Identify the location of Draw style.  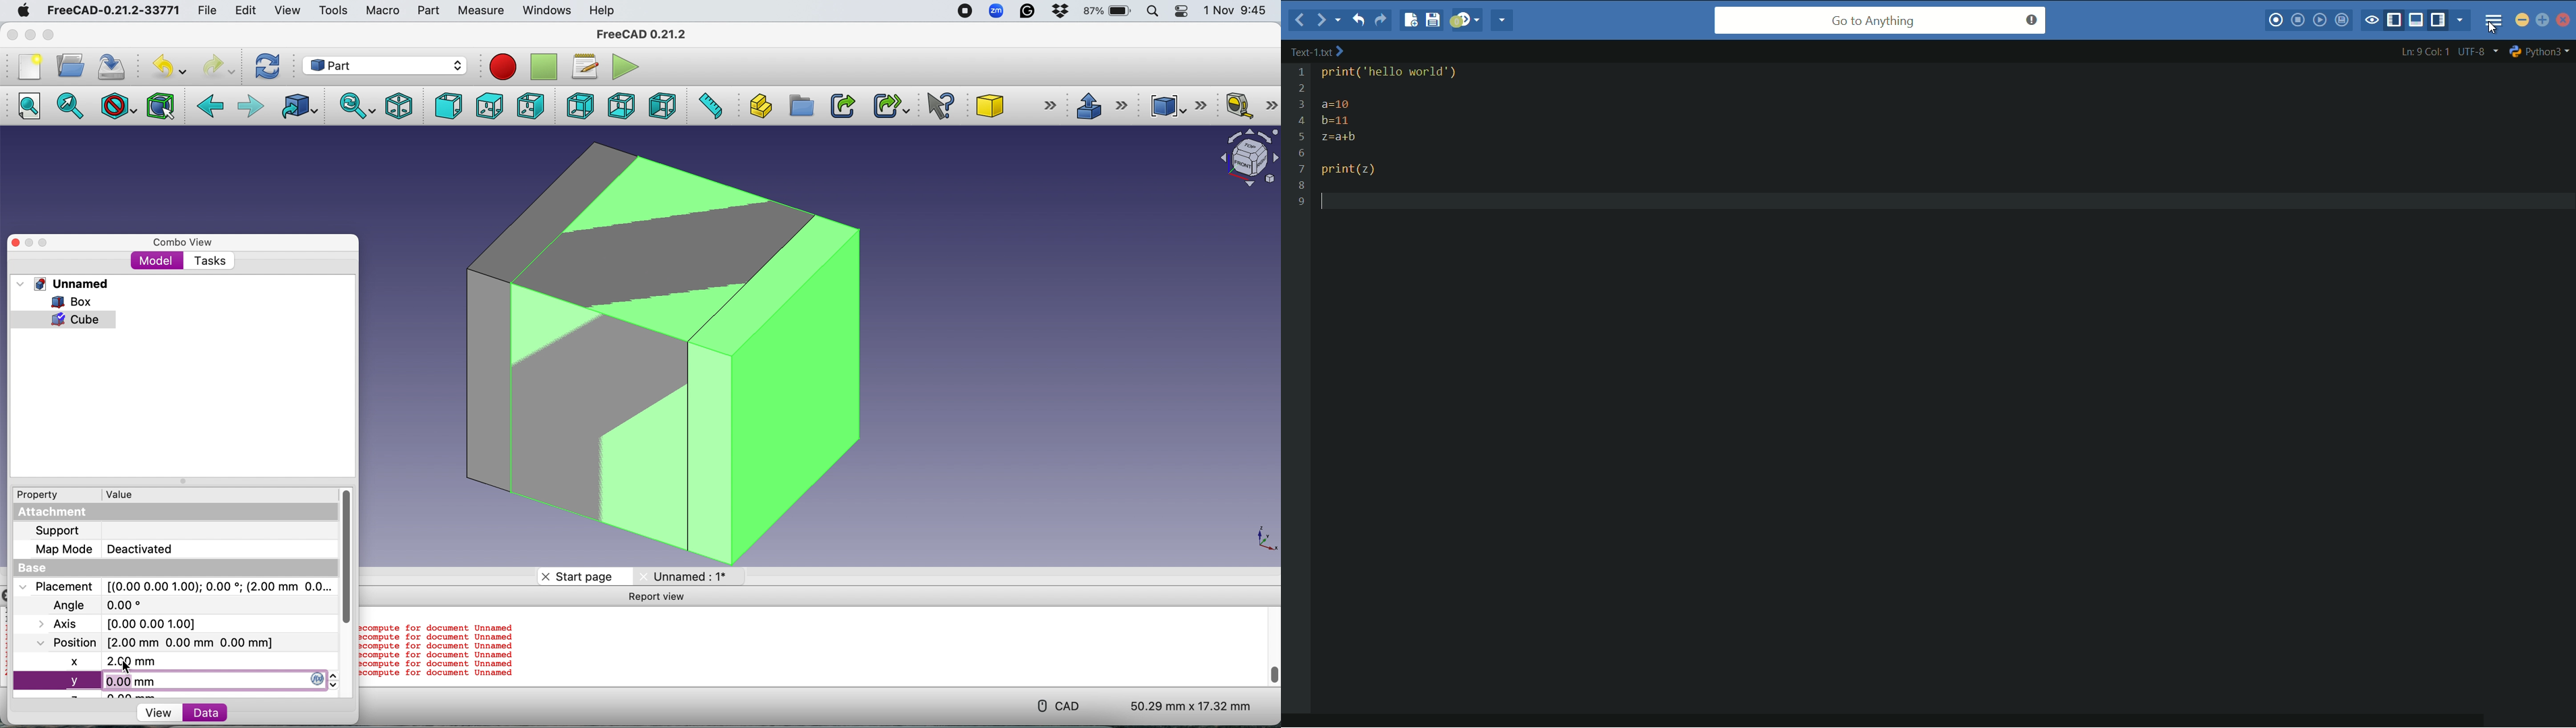
(120, 106).